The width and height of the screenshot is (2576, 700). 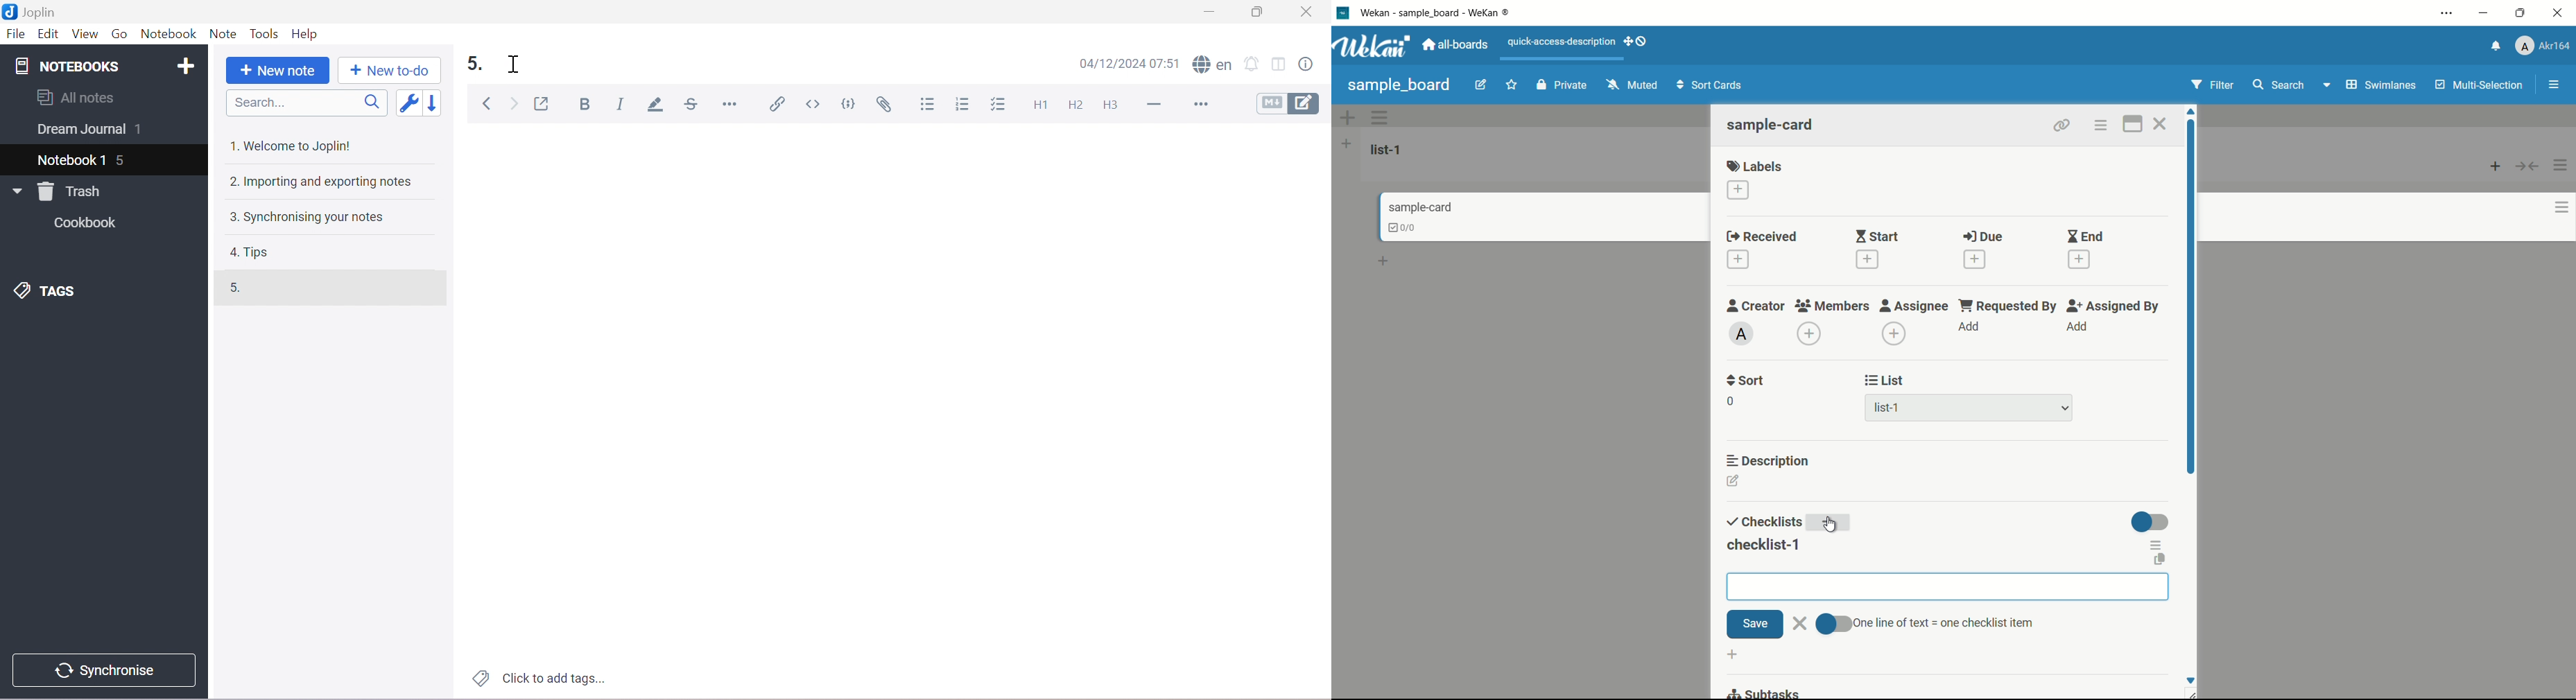 I want to click on Close, so click(x=1310, y=12).